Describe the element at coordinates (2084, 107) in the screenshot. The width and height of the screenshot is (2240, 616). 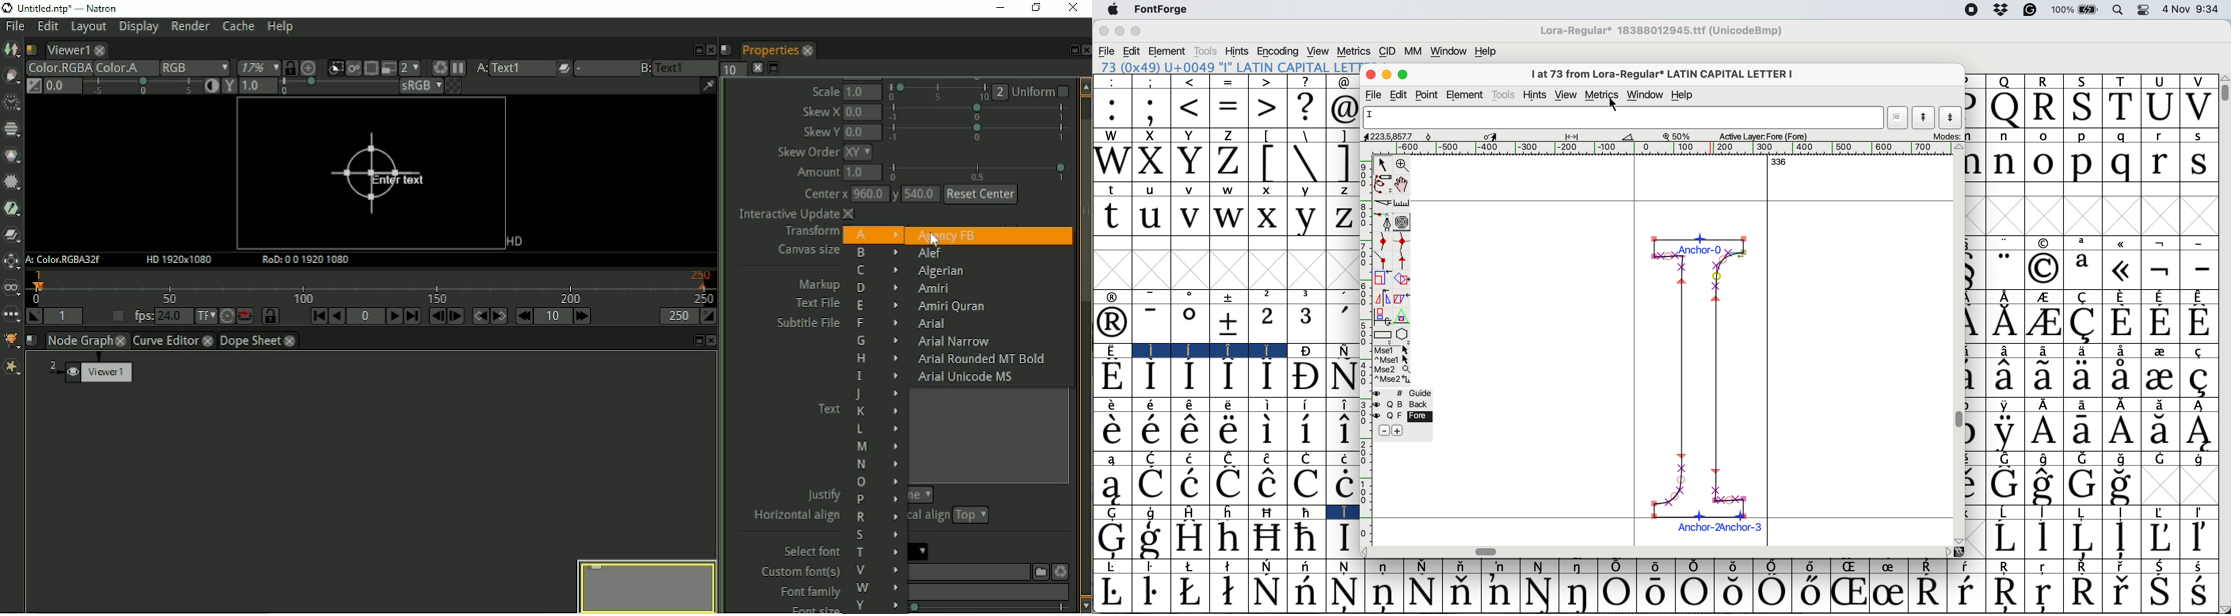
I see `S` at that location.